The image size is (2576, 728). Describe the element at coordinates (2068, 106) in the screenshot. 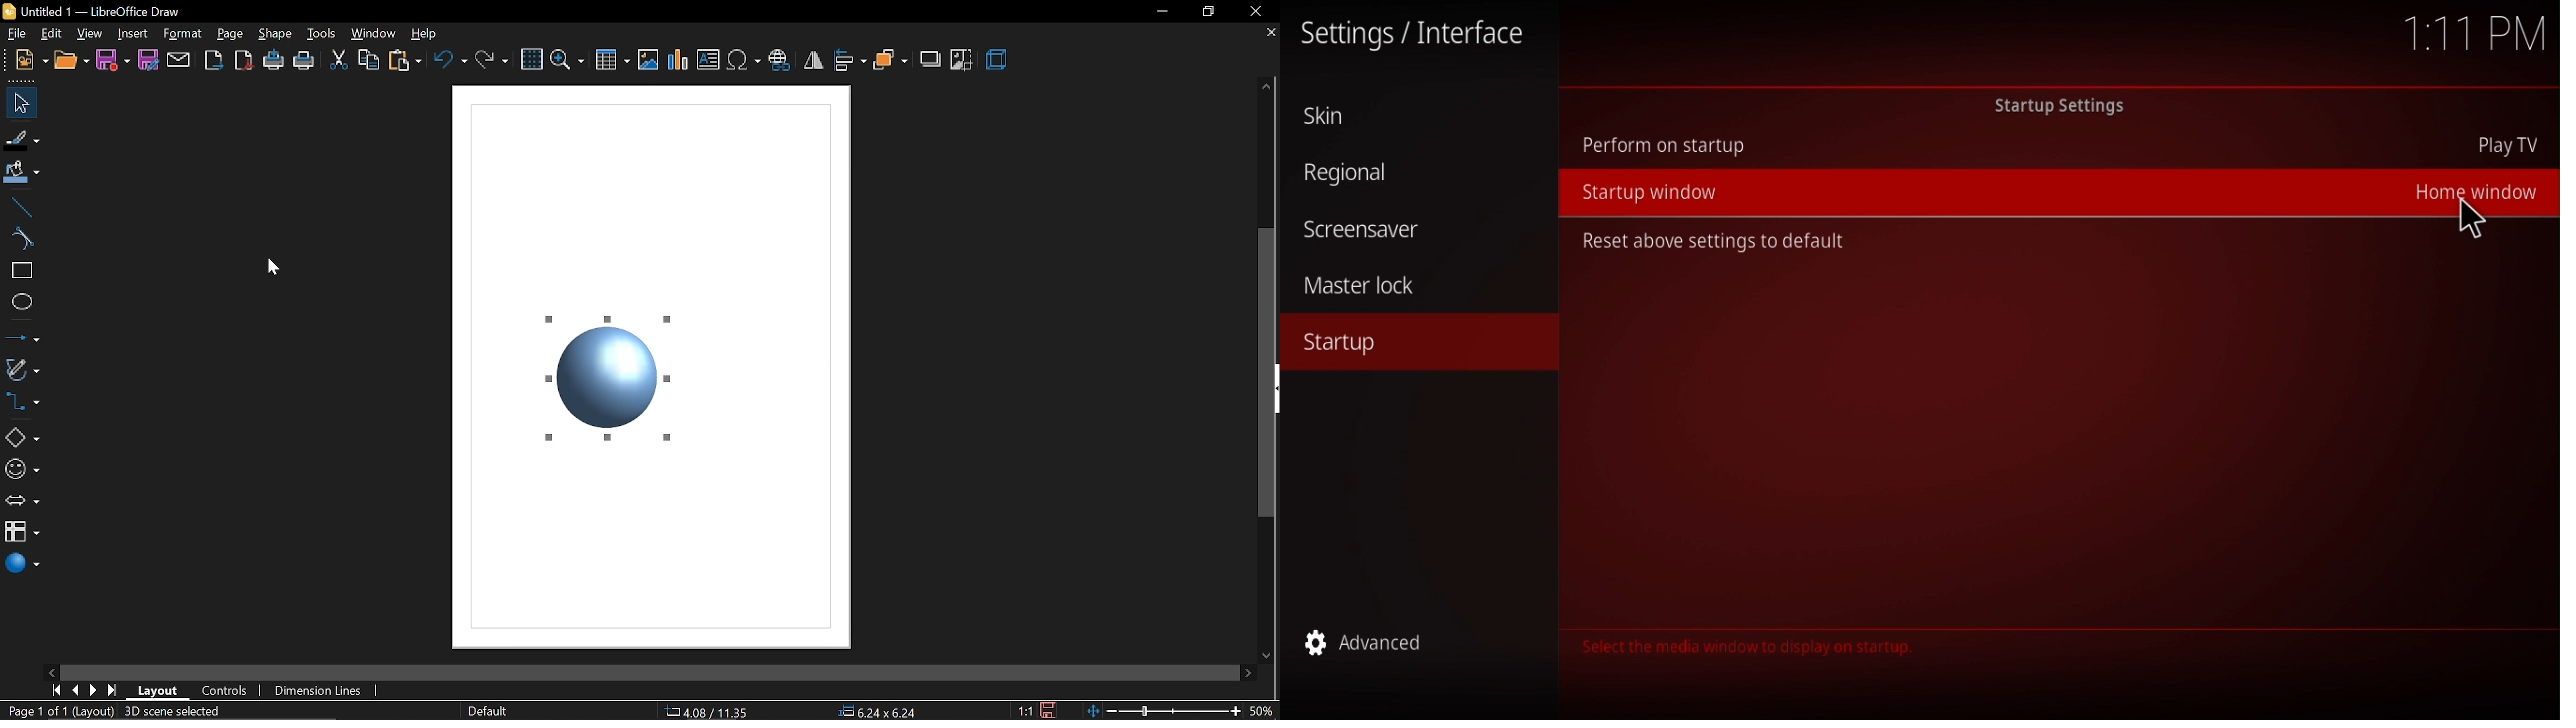

I see `startup settings` at that location.